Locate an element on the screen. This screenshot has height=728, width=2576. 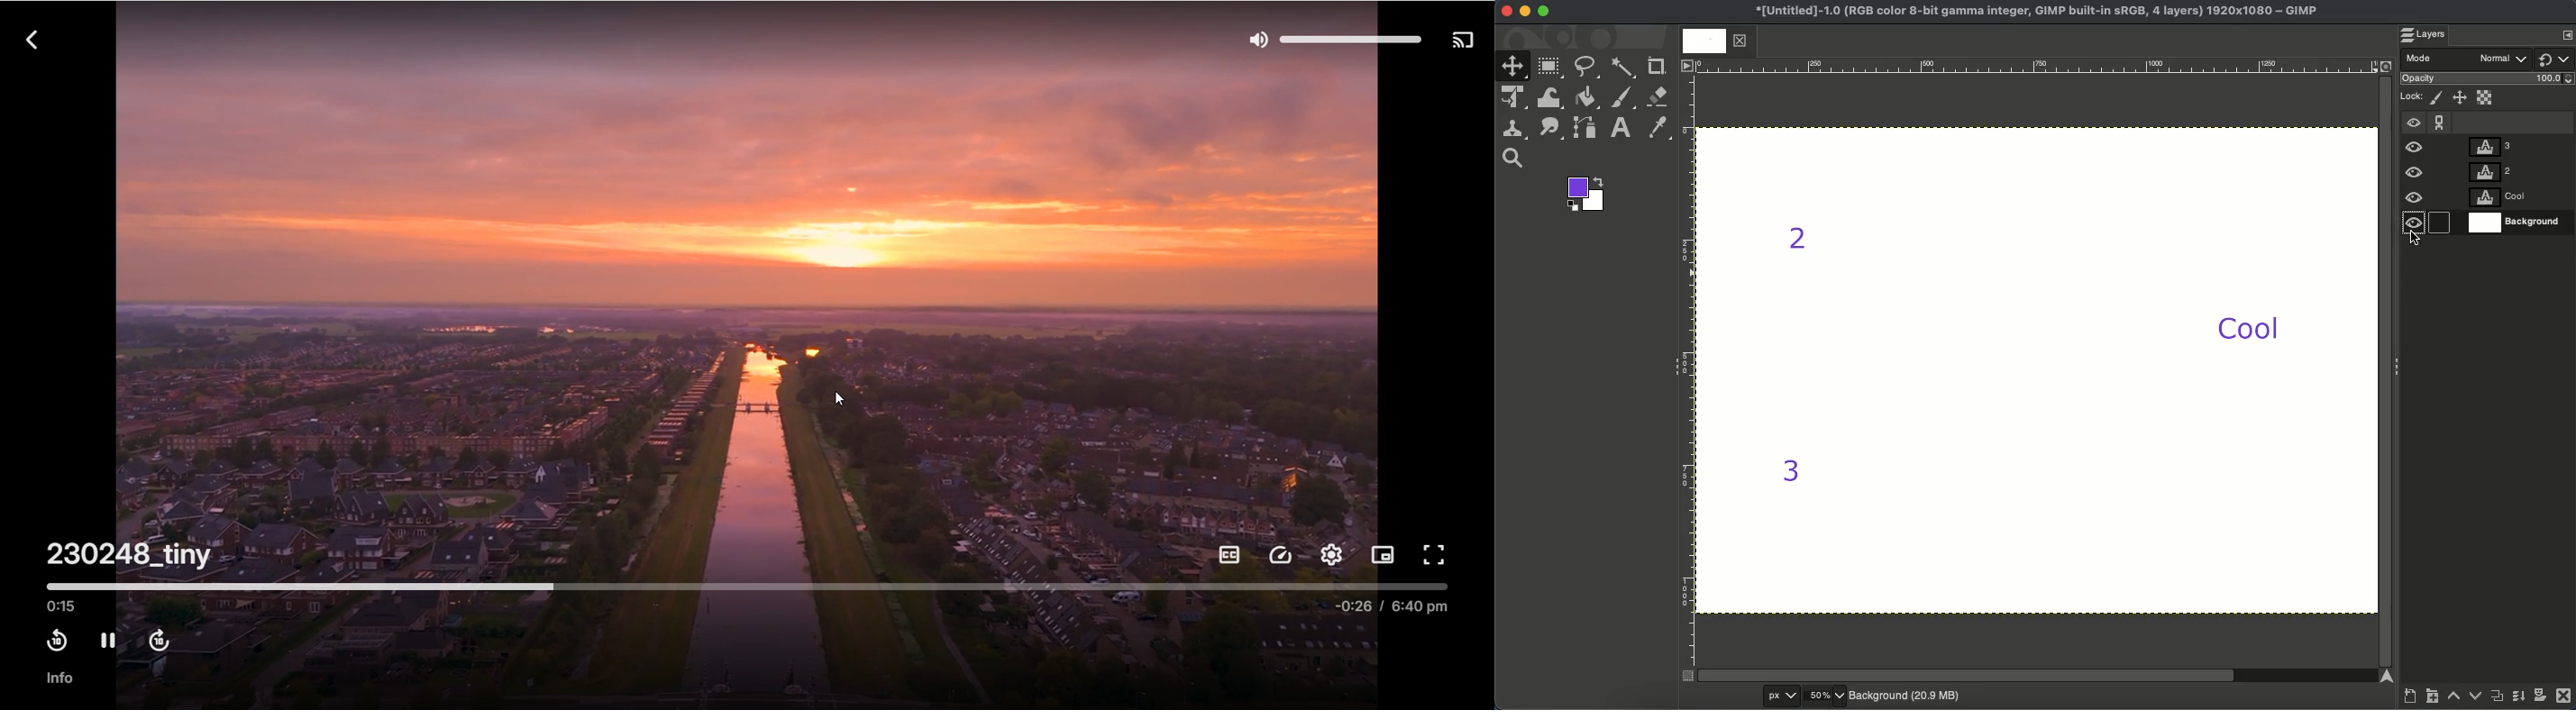
volume is located at coordinates (1340, 38).